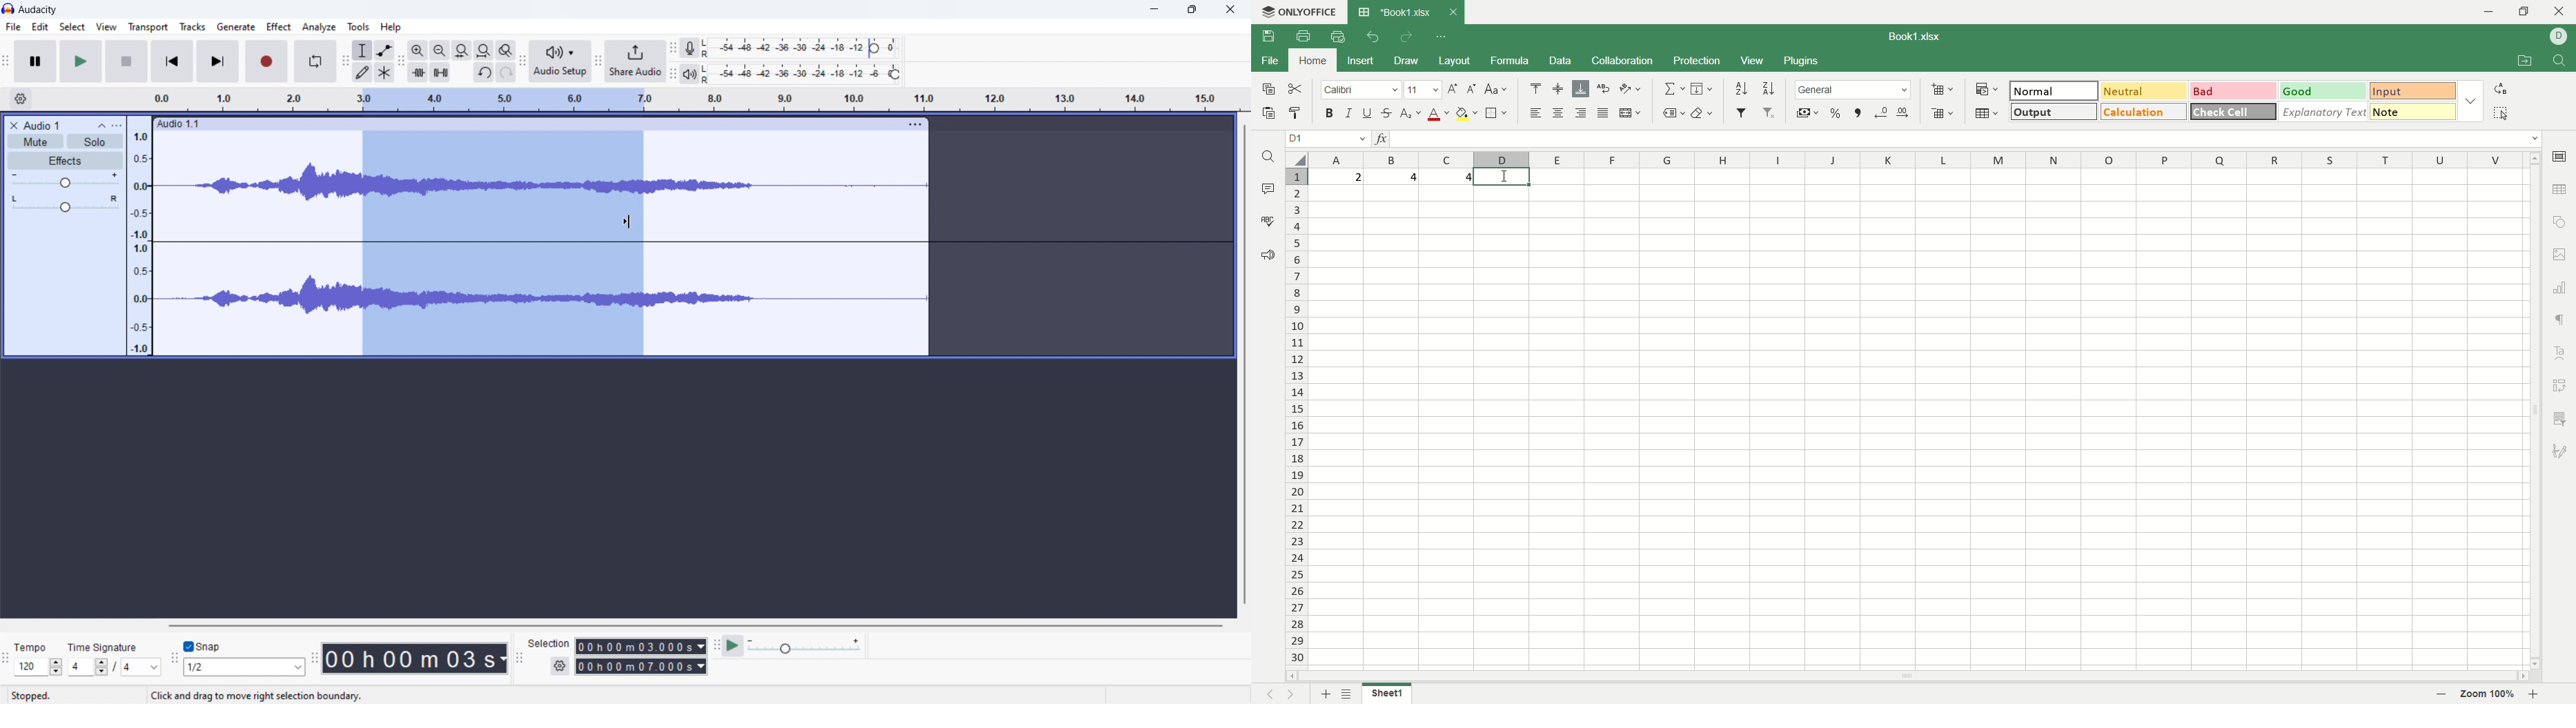 The height and width of the screenshot is (728, 2576). I want to click on paragraph settings, so click(2560, 322).